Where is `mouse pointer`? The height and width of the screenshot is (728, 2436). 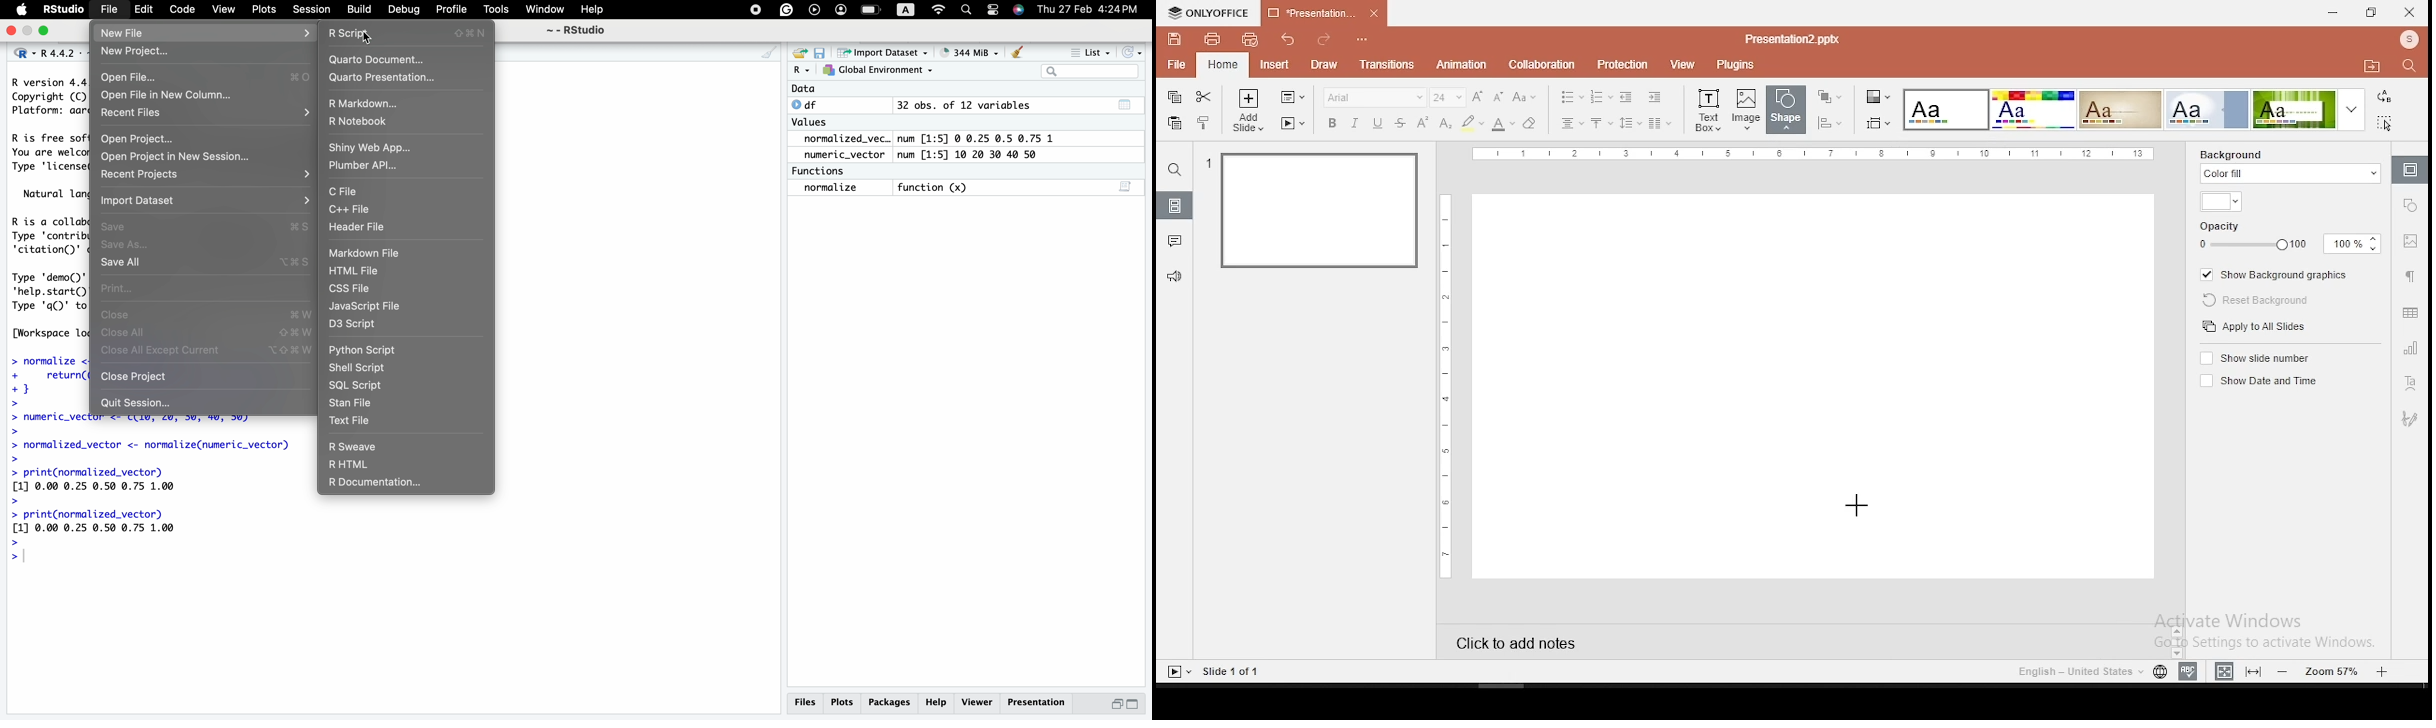
mouse pointer is located at coordinates (1856, 505).